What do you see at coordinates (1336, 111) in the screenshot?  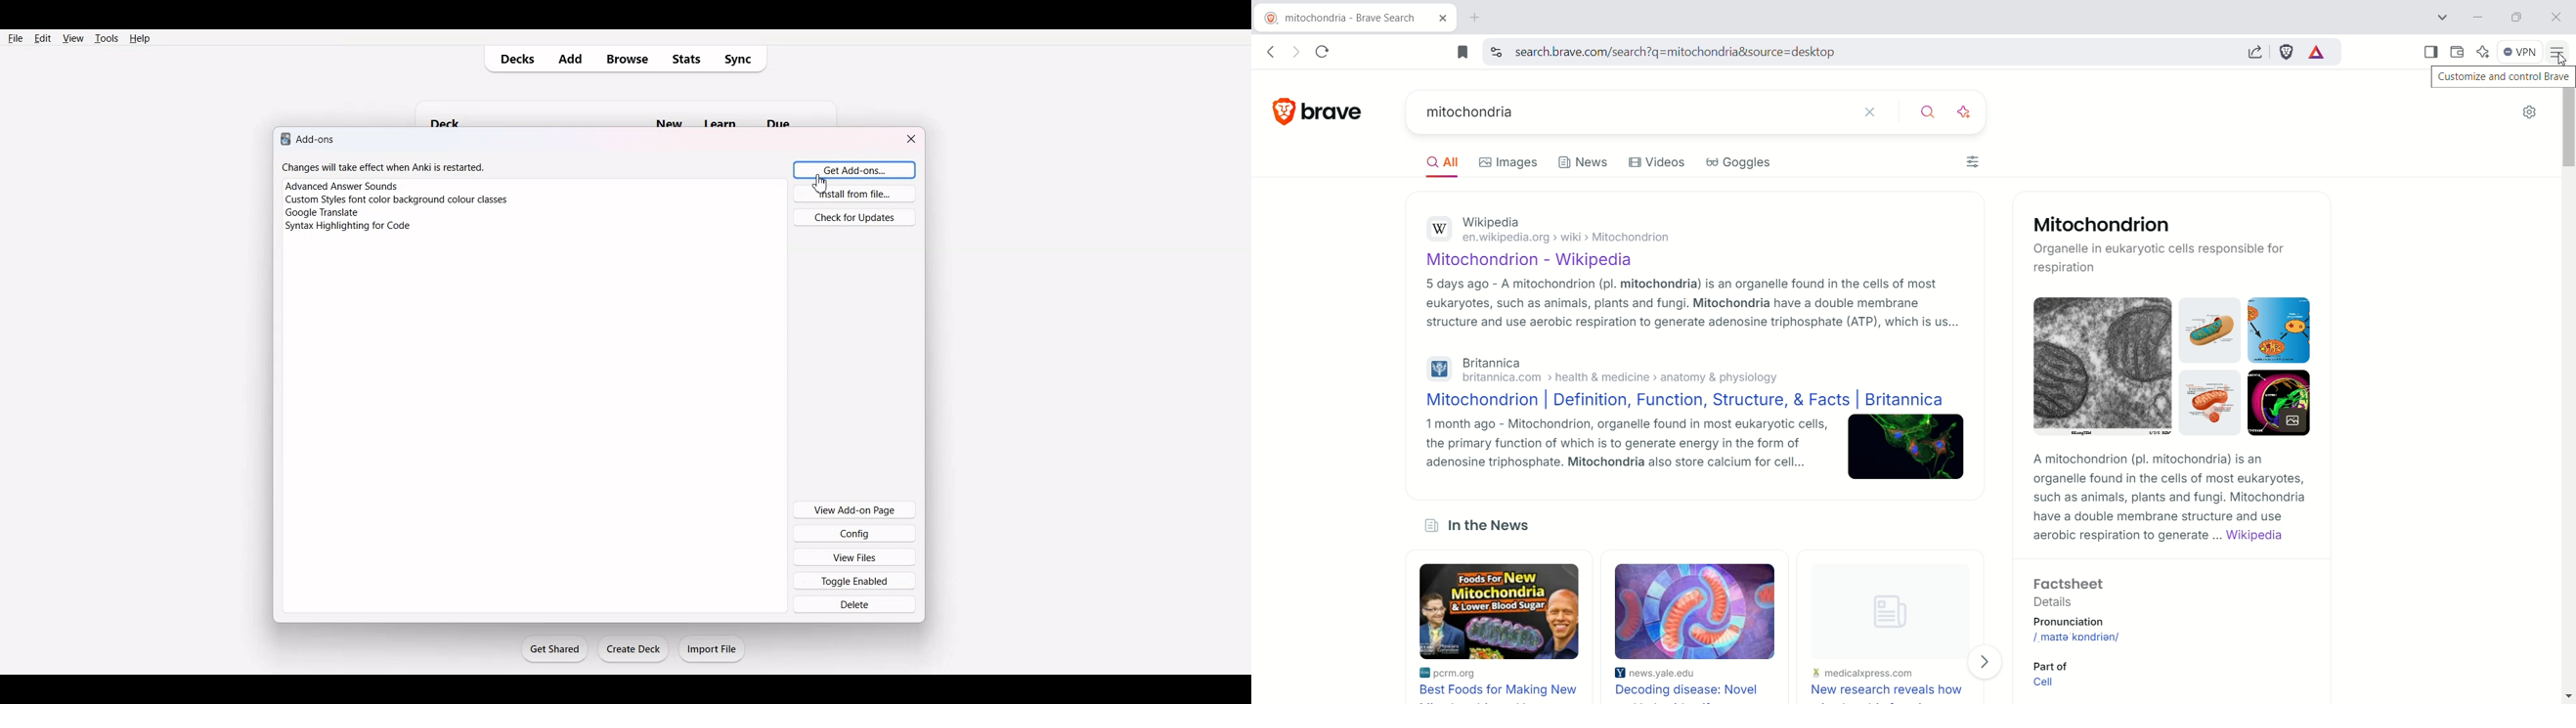 I see `brave` at bounding box center [1336, 111].